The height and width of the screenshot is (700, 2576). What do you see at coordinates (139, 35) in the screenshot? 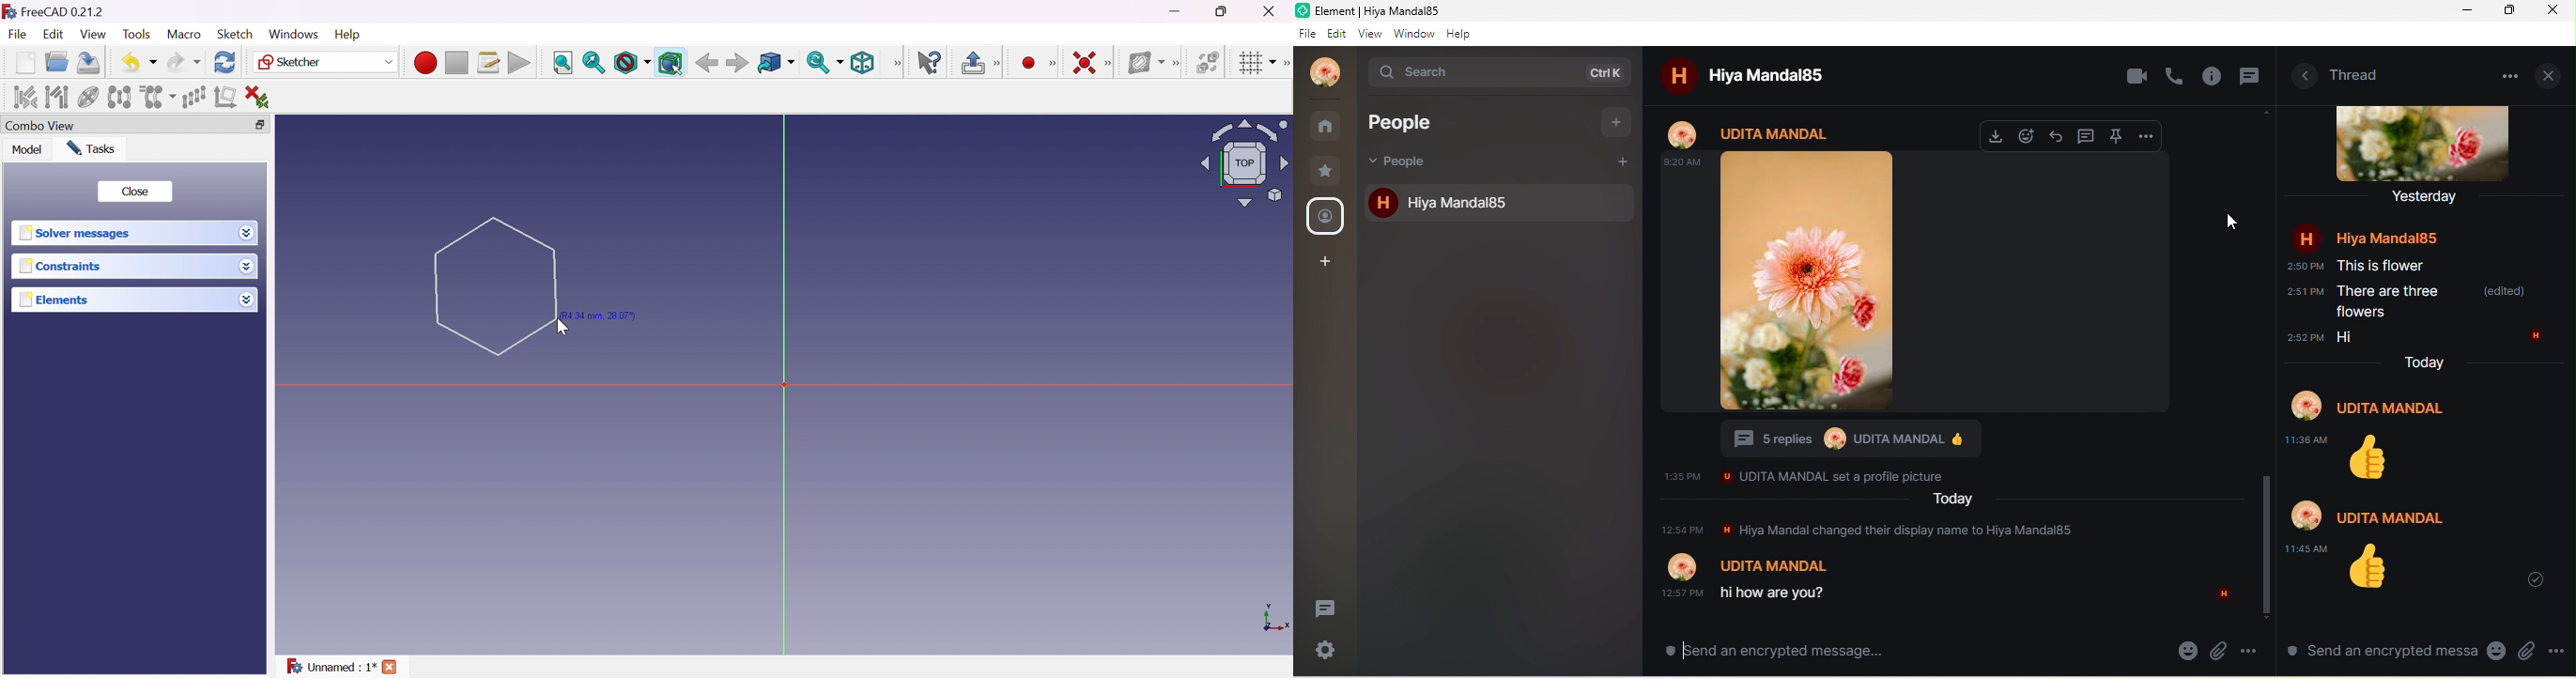
I see `Tools` at bounding box center [139, 35].